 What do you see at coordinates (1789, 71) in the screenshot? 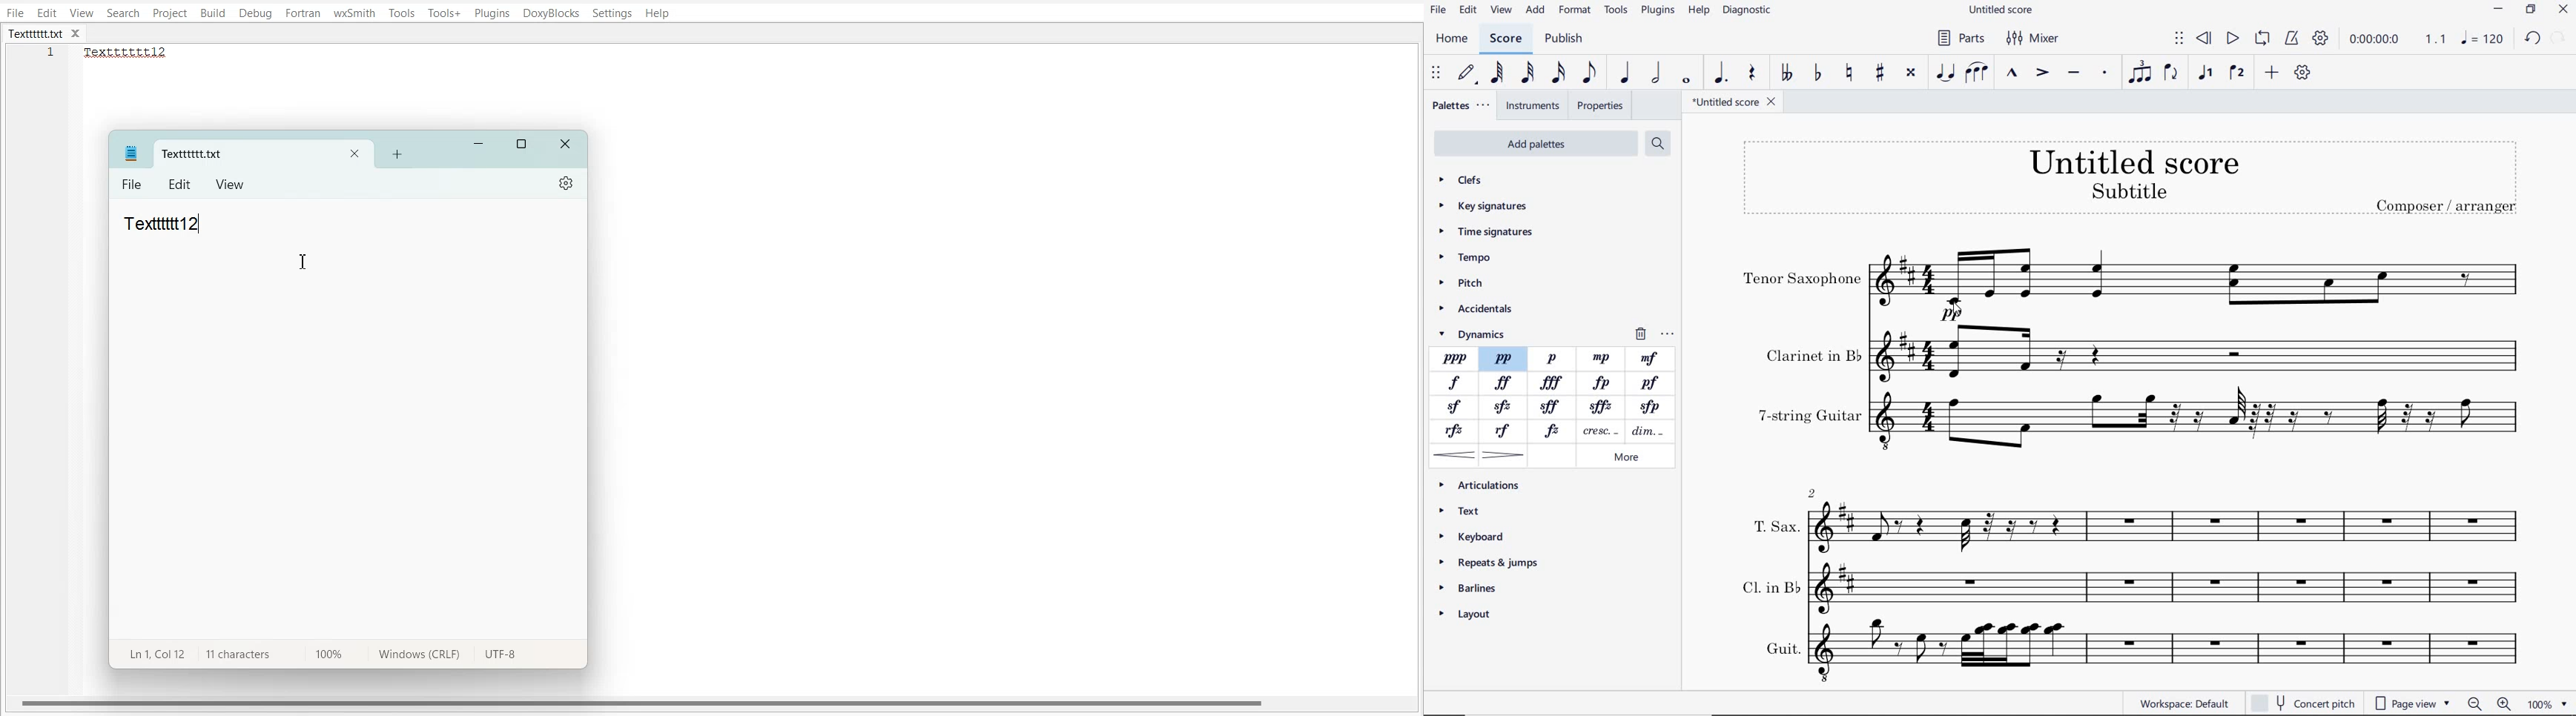
I see `TOGGLE DOUBLE-FLAT` at bounding box center [1789, 71].